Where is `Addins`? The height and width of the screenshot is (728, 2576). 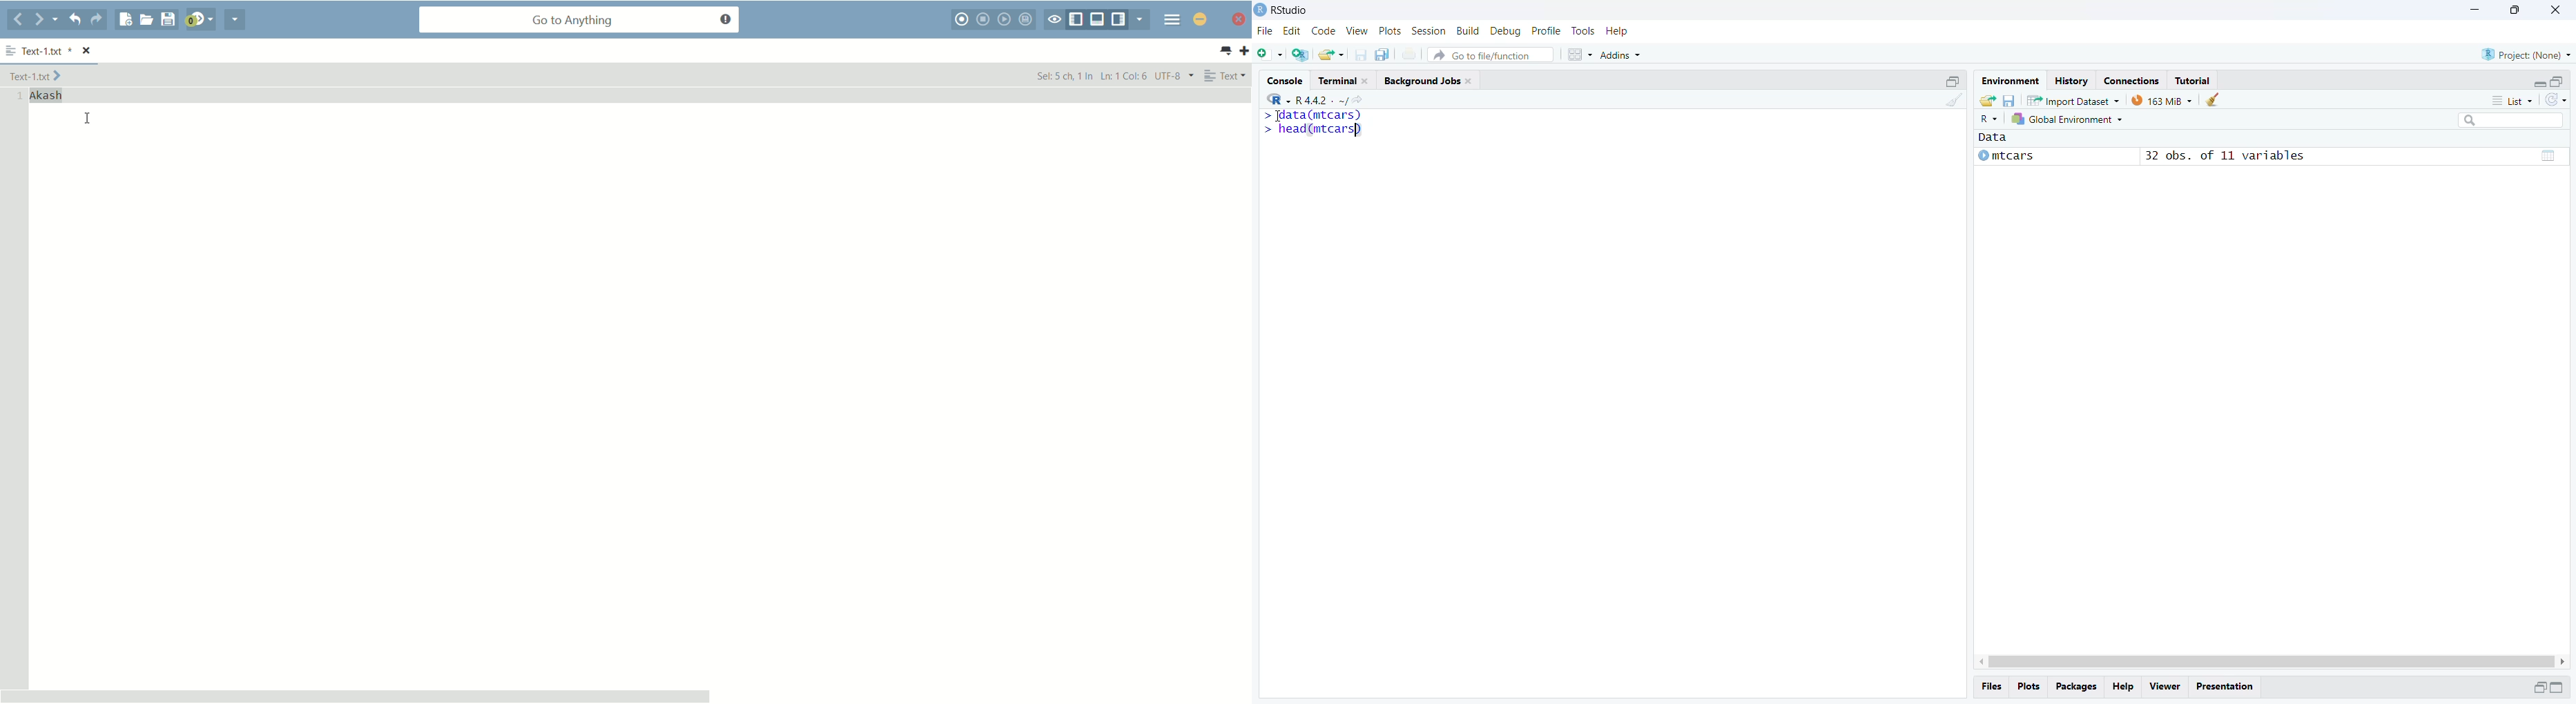 Addins is located at coordinates (1621, 55).